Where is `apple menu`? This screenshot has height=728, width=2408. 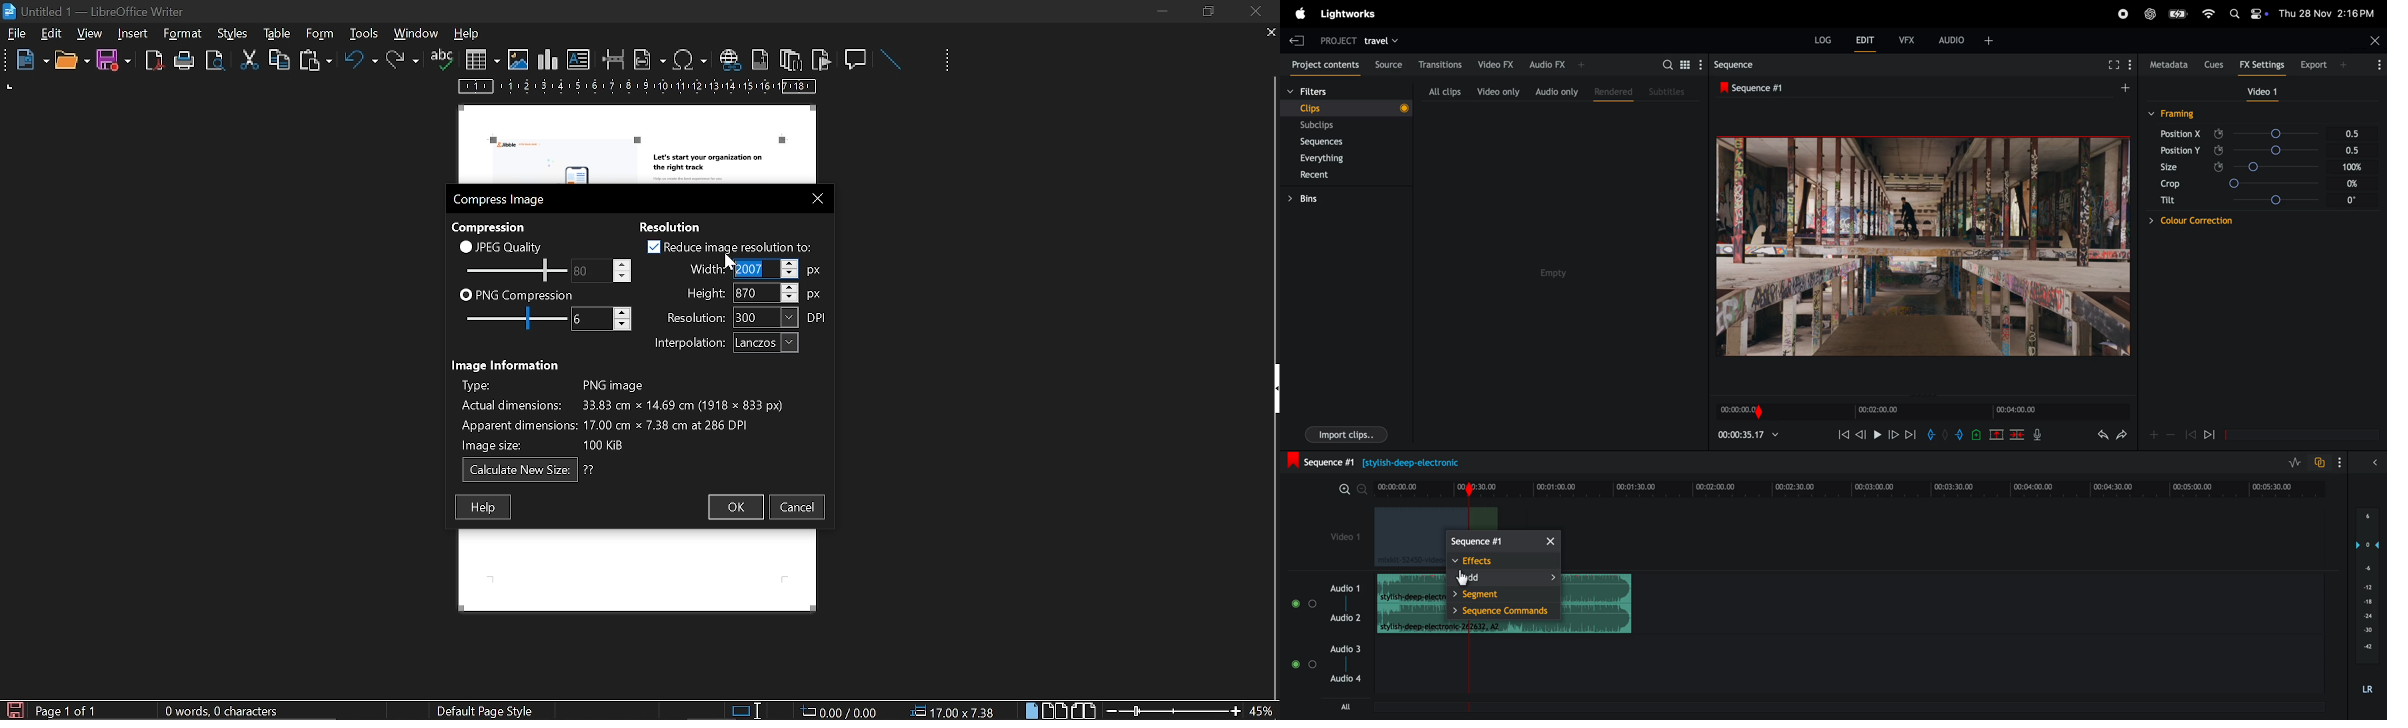 apple menu is located at coordinates (1298, 14).